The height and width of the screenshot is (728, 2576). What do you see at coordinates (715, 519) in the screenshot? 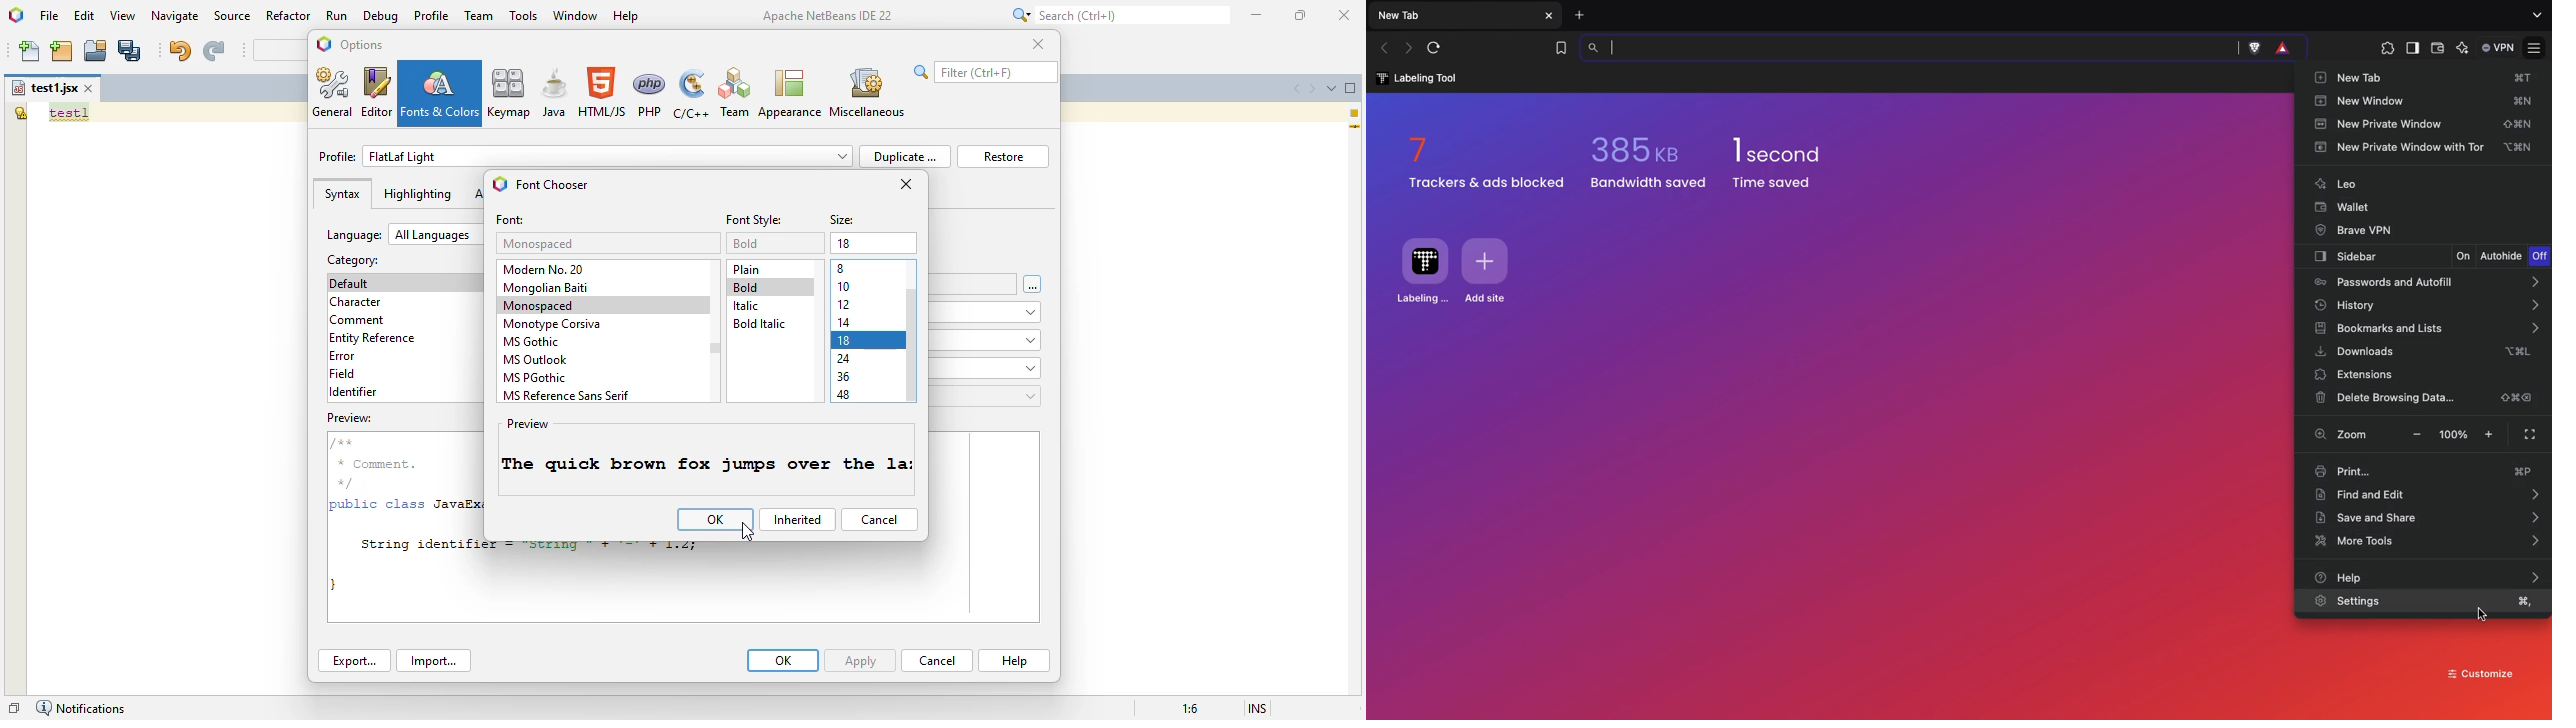
I see `OK` at bounding box center [715, 519].